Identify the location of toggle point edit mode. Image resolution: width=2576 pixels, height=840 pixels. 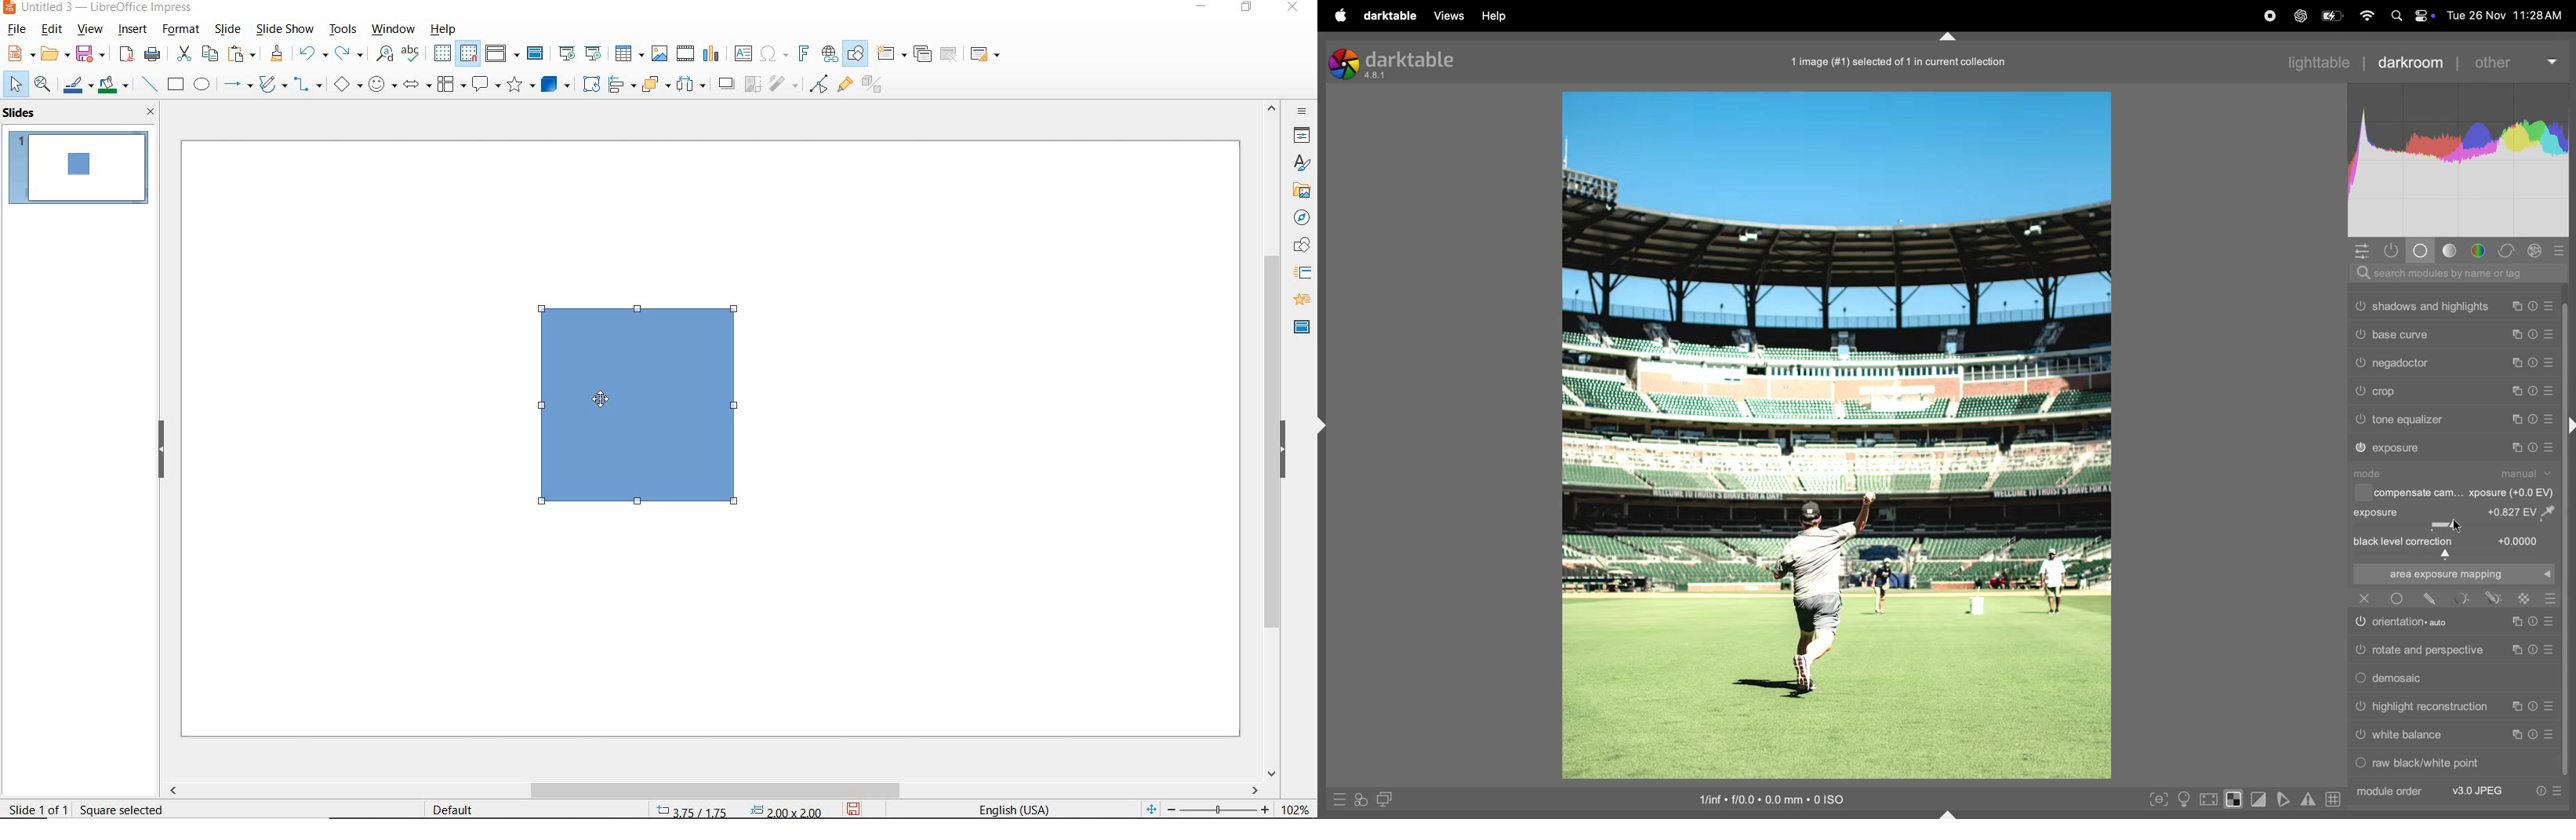
(818, 86).